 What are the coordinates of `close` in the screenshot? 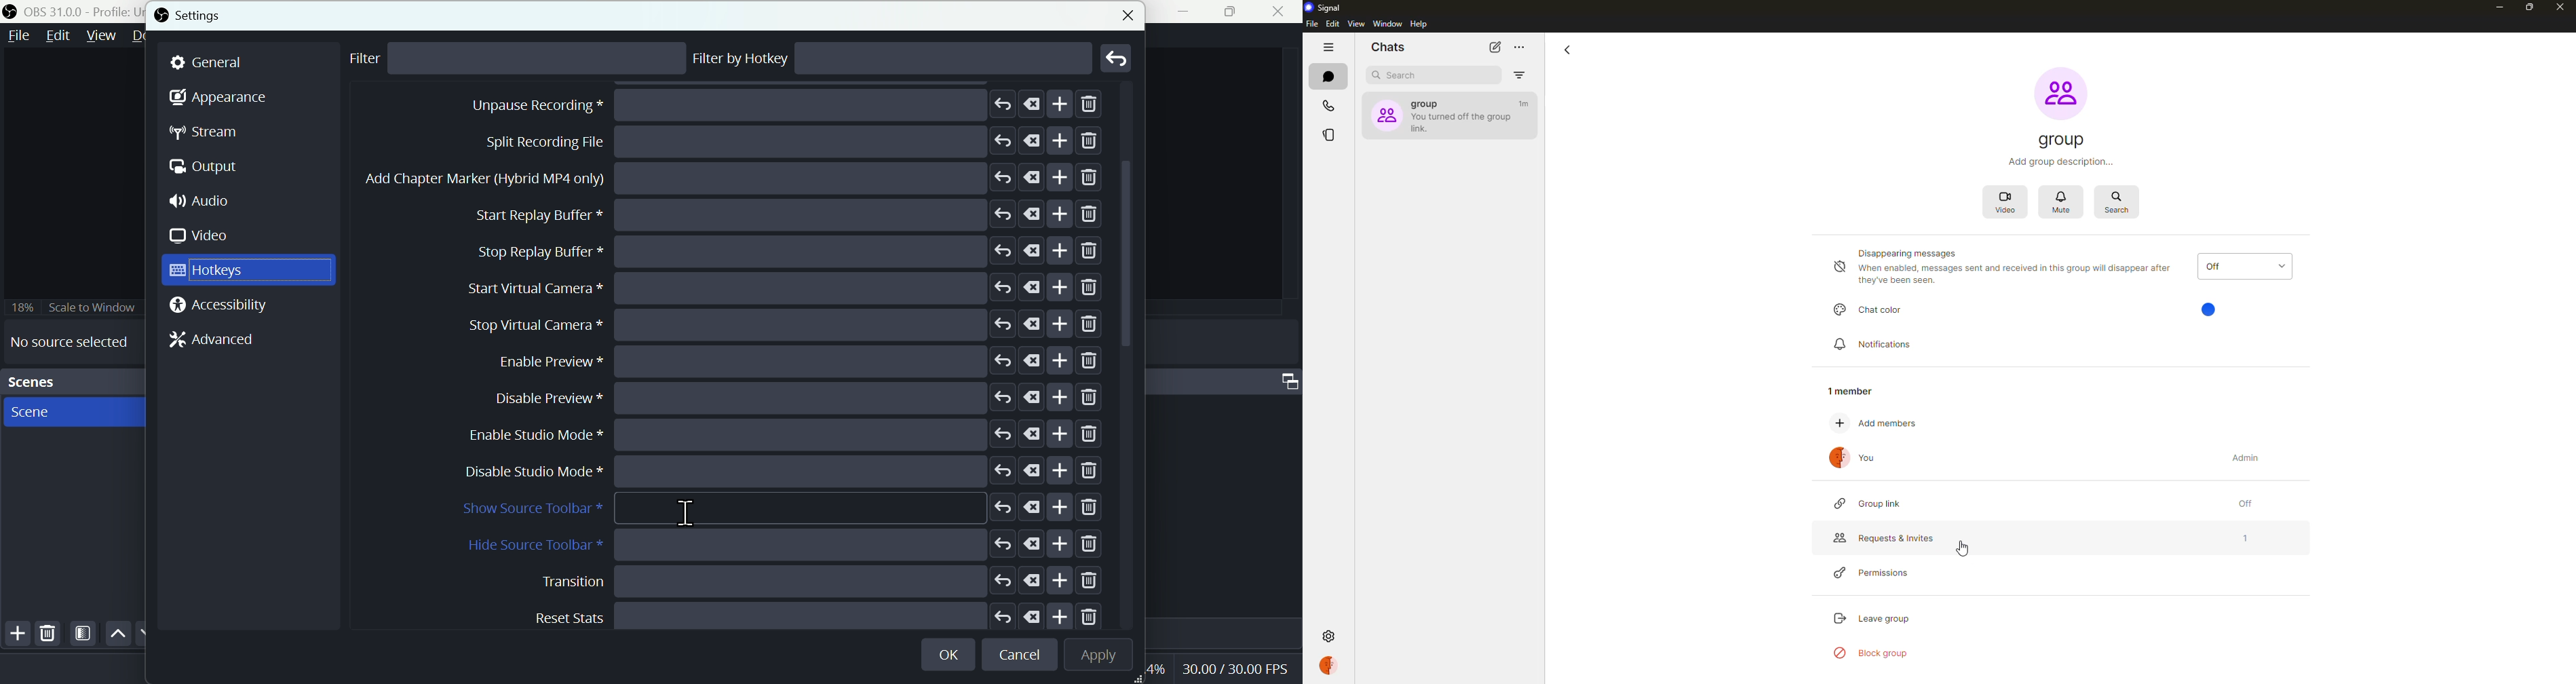 It's located at (1282, 12).